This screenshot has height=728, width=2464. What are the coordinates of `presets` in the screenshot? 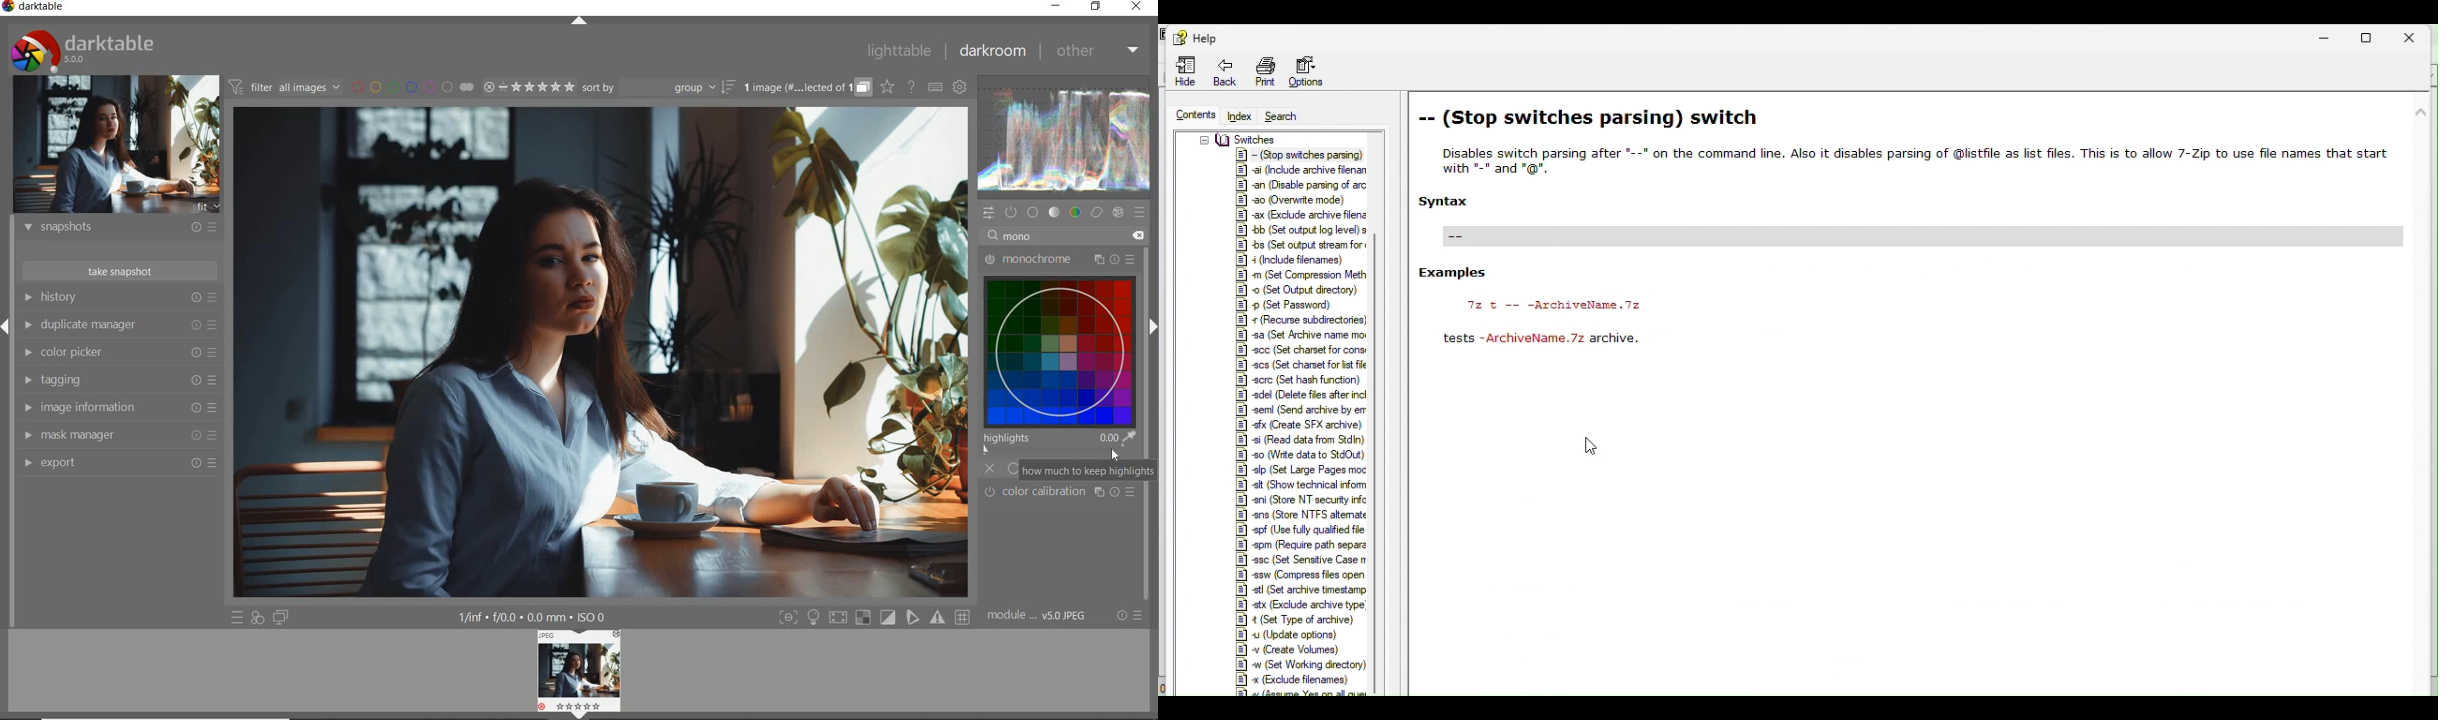 It's located at (1141, 212).